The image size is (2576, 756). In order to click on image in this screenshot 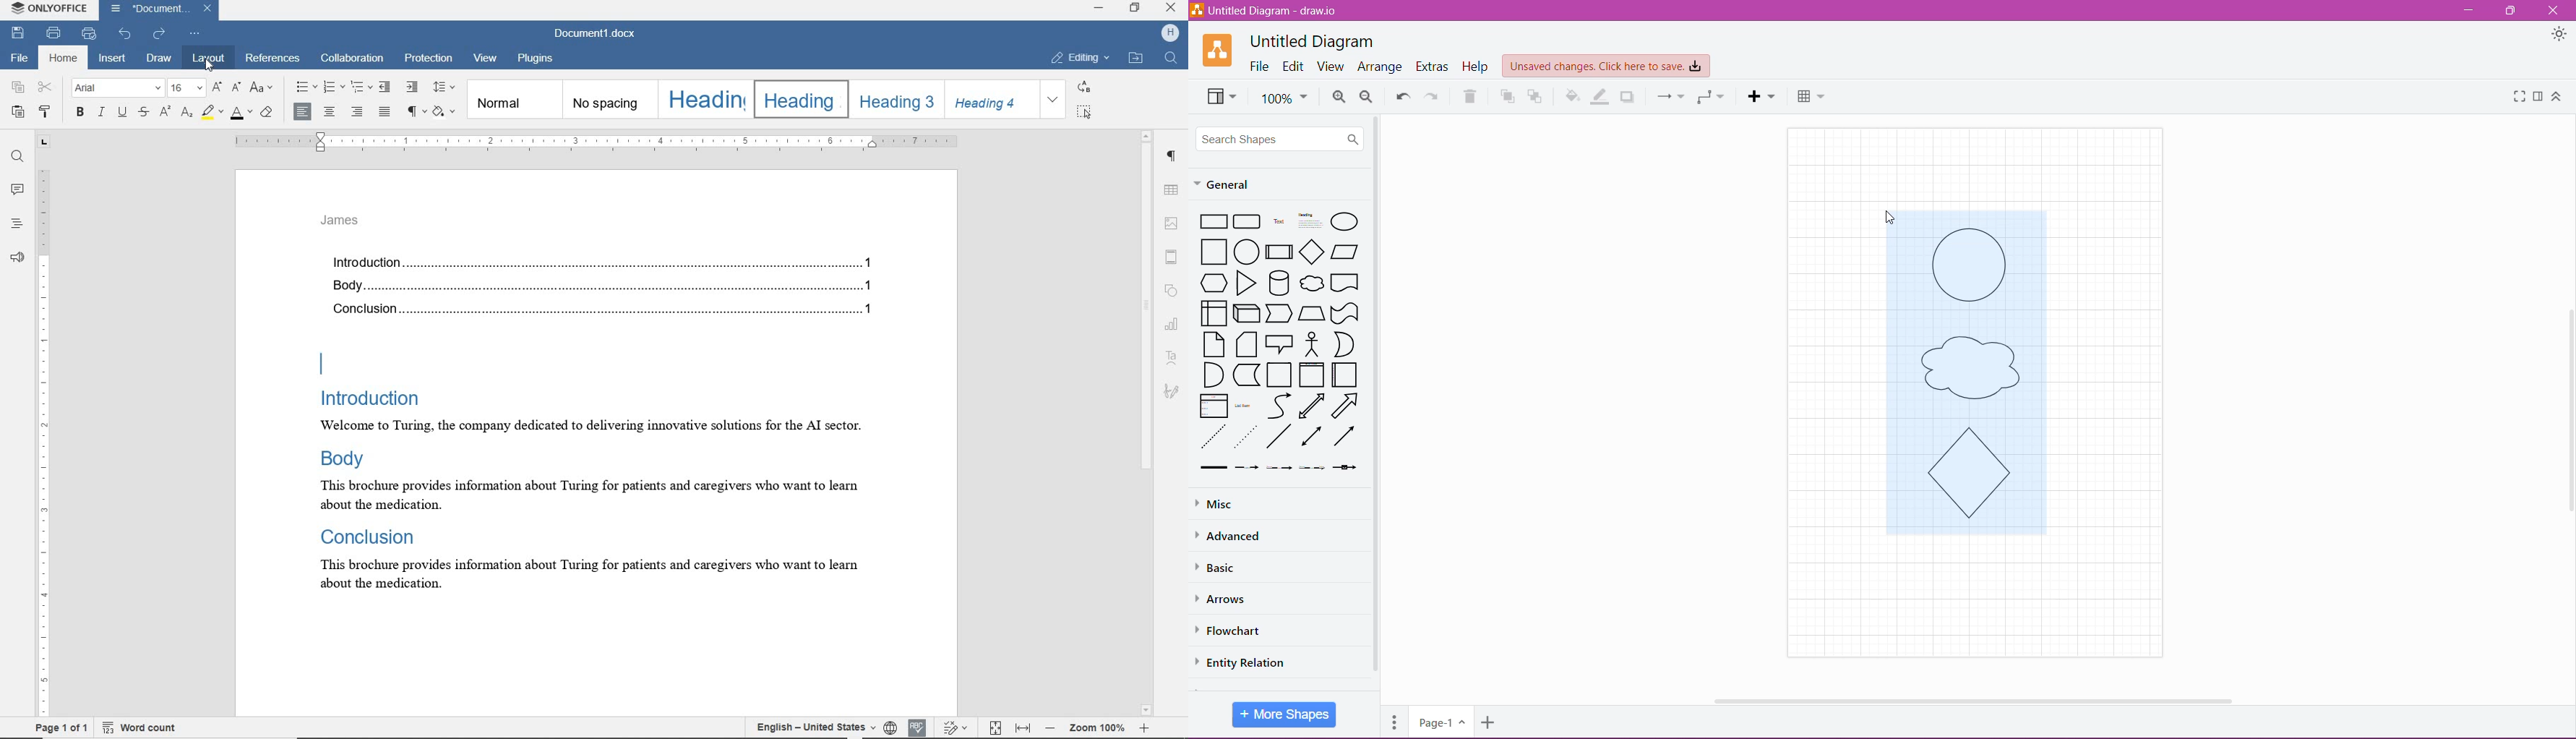, I will do `click(1173, 222)`.